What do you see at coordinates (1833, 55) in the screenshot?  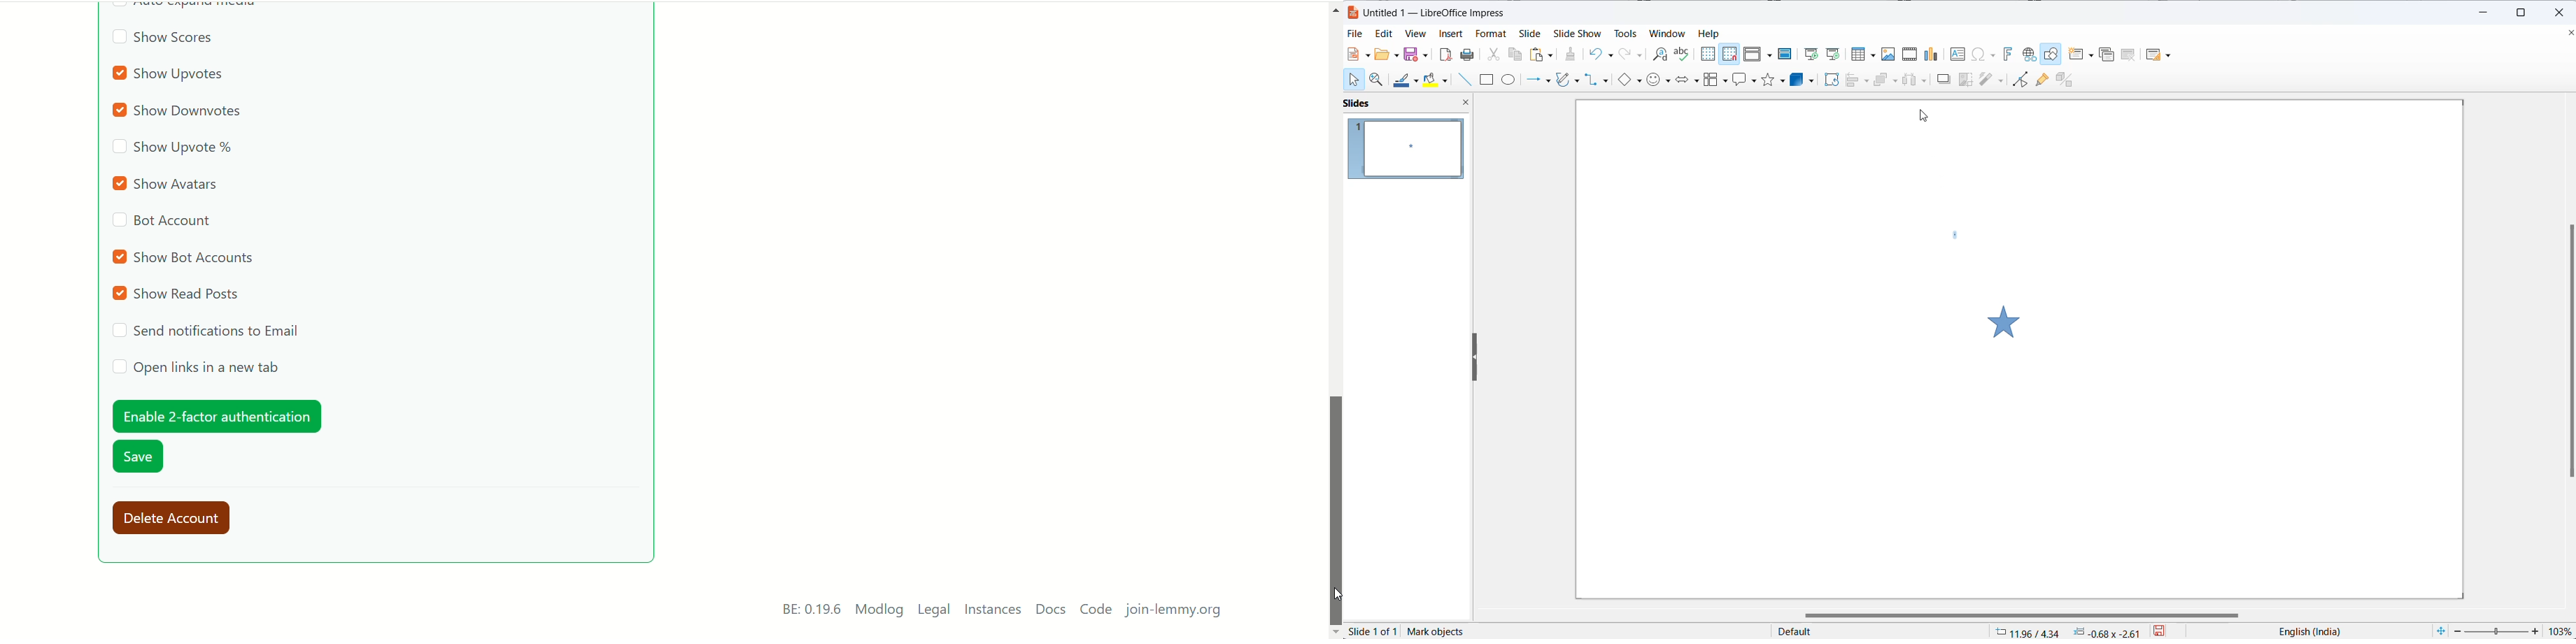 I see `start from current slide` at bounding box center [1833, 55].